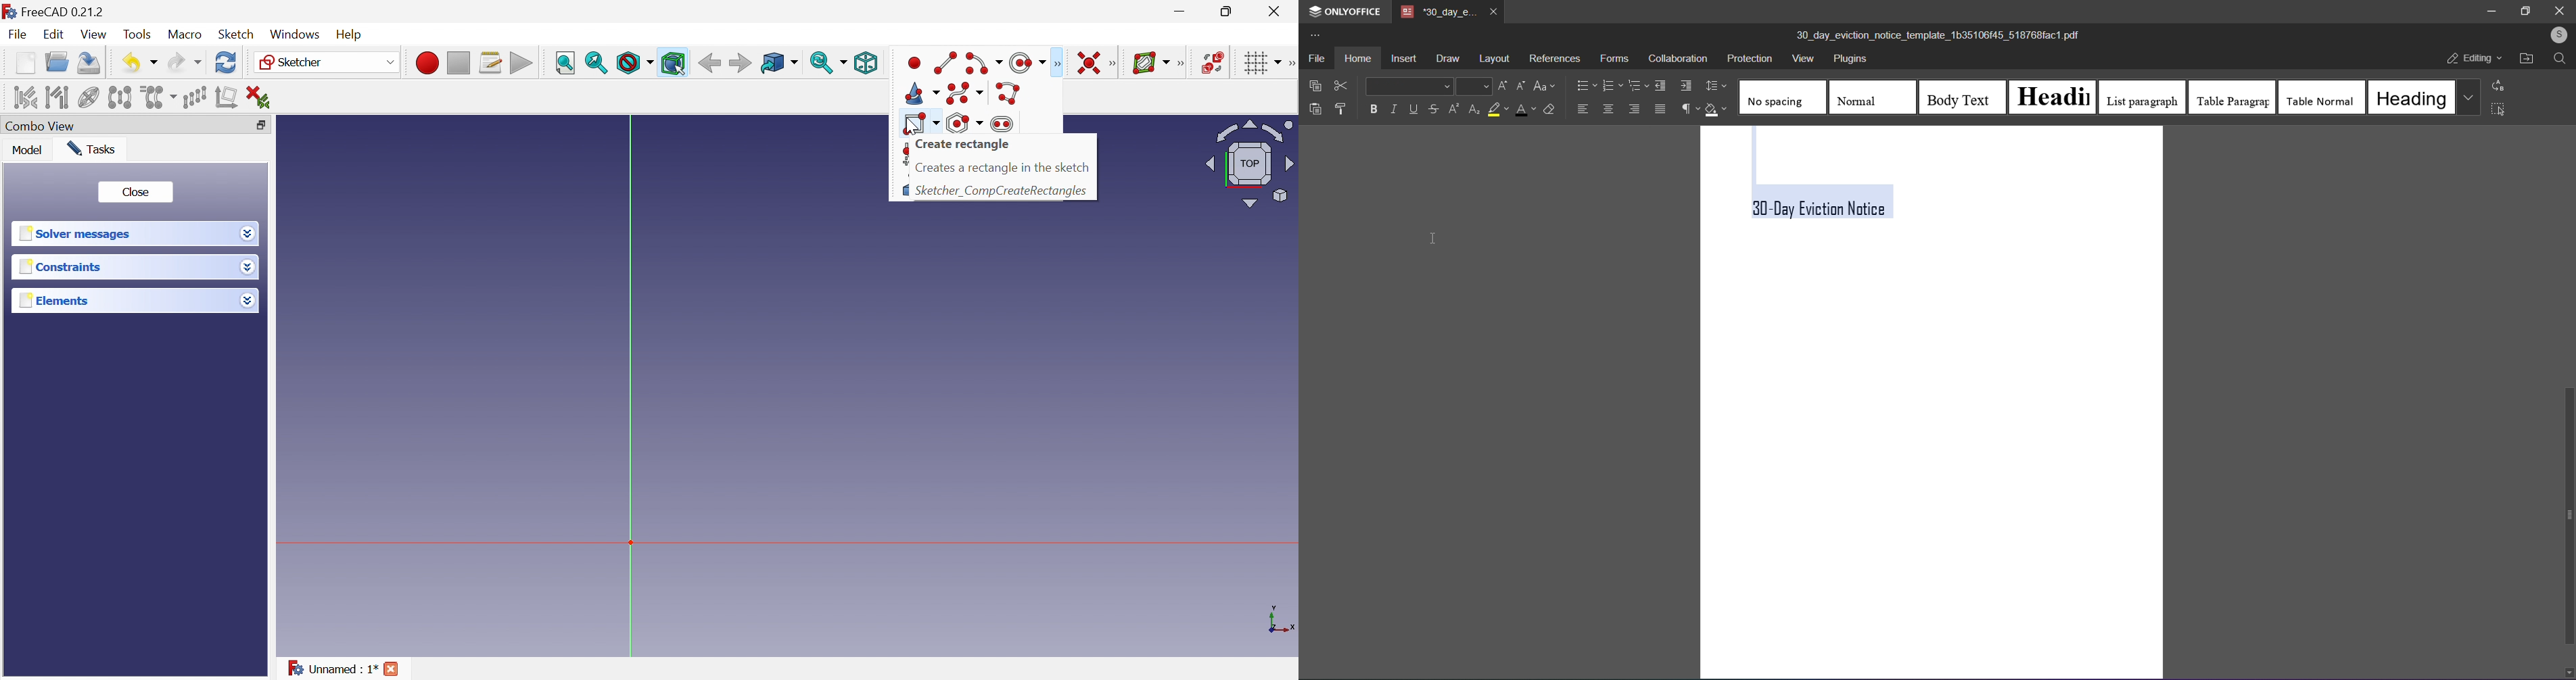  I want to click on Combo view, so click(39, 126).